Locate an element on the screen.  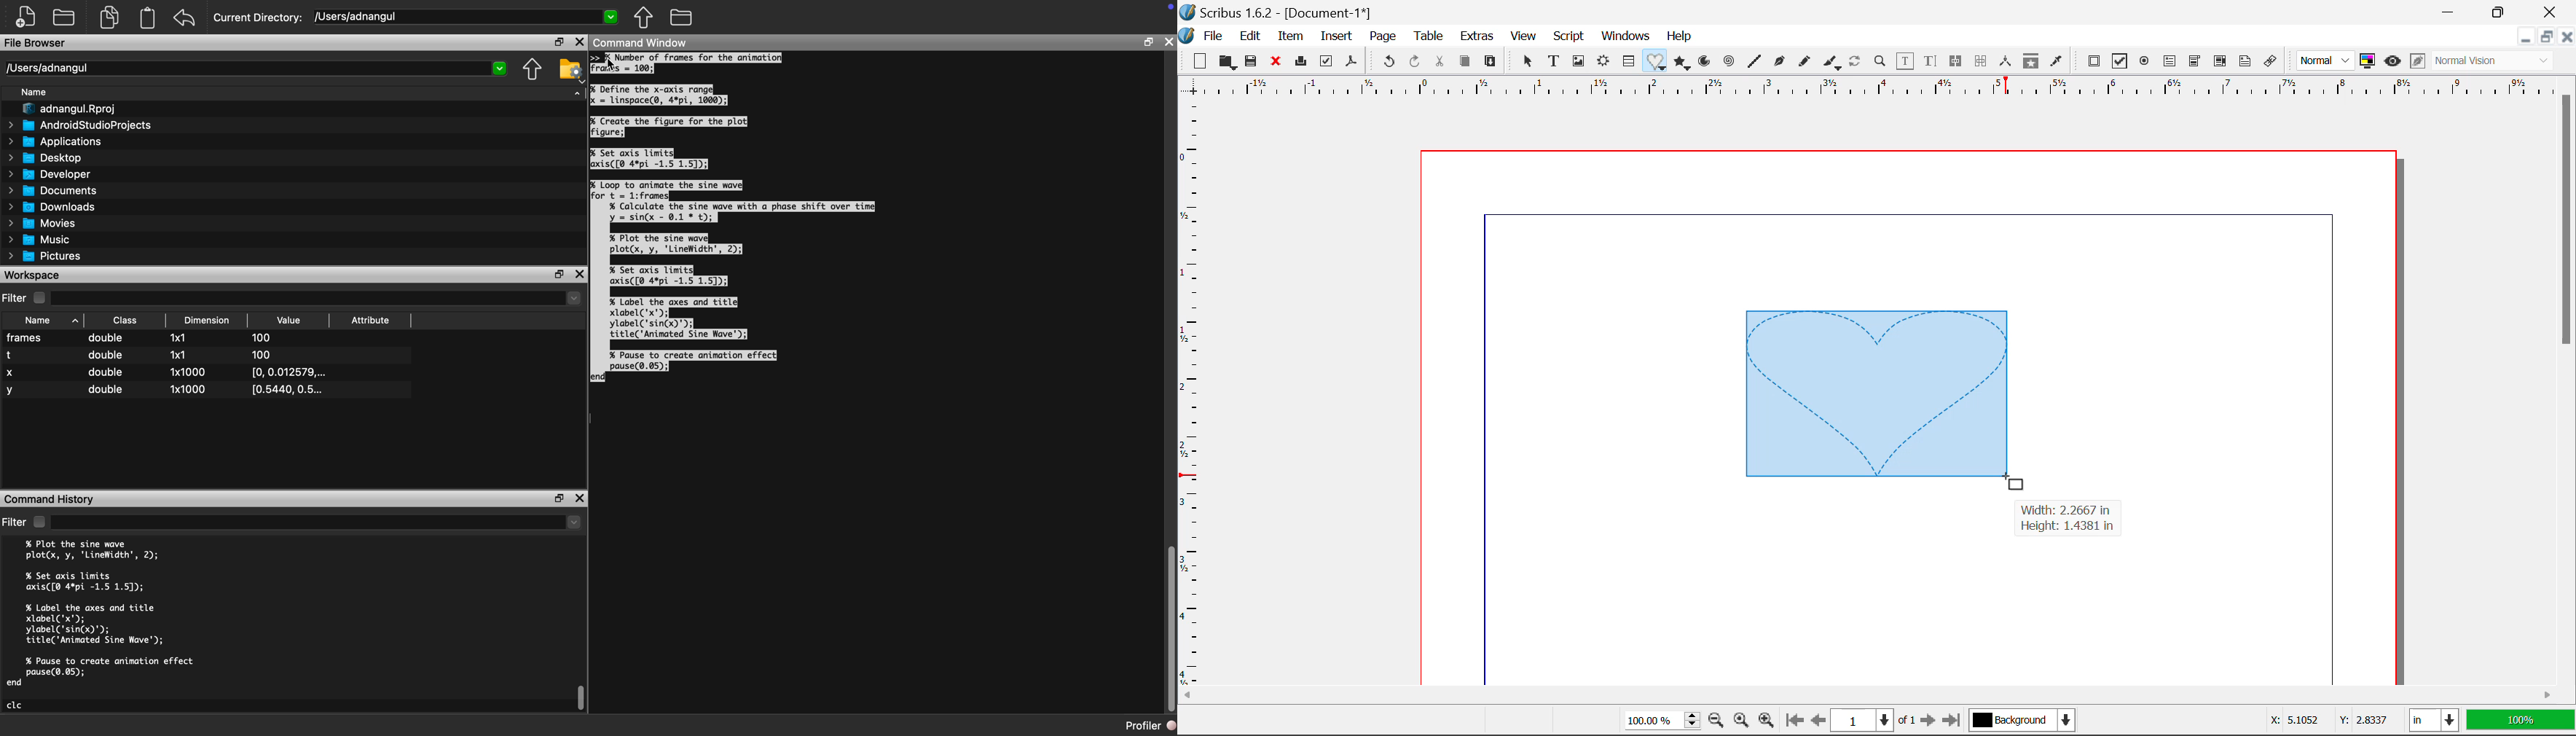
% Plot the sine wave
plot(x, y, 'LineWidth', 2);
% Set axis limits
axis([@ 4*pi -1.5 1.5]);
% Label the axes and title
xlabel('x");
ylabel('sin(x)");
title('Animated Sine Wave');
% Pause to create animation effect
pause(0.05);

end is located at coordinates (114, 616).